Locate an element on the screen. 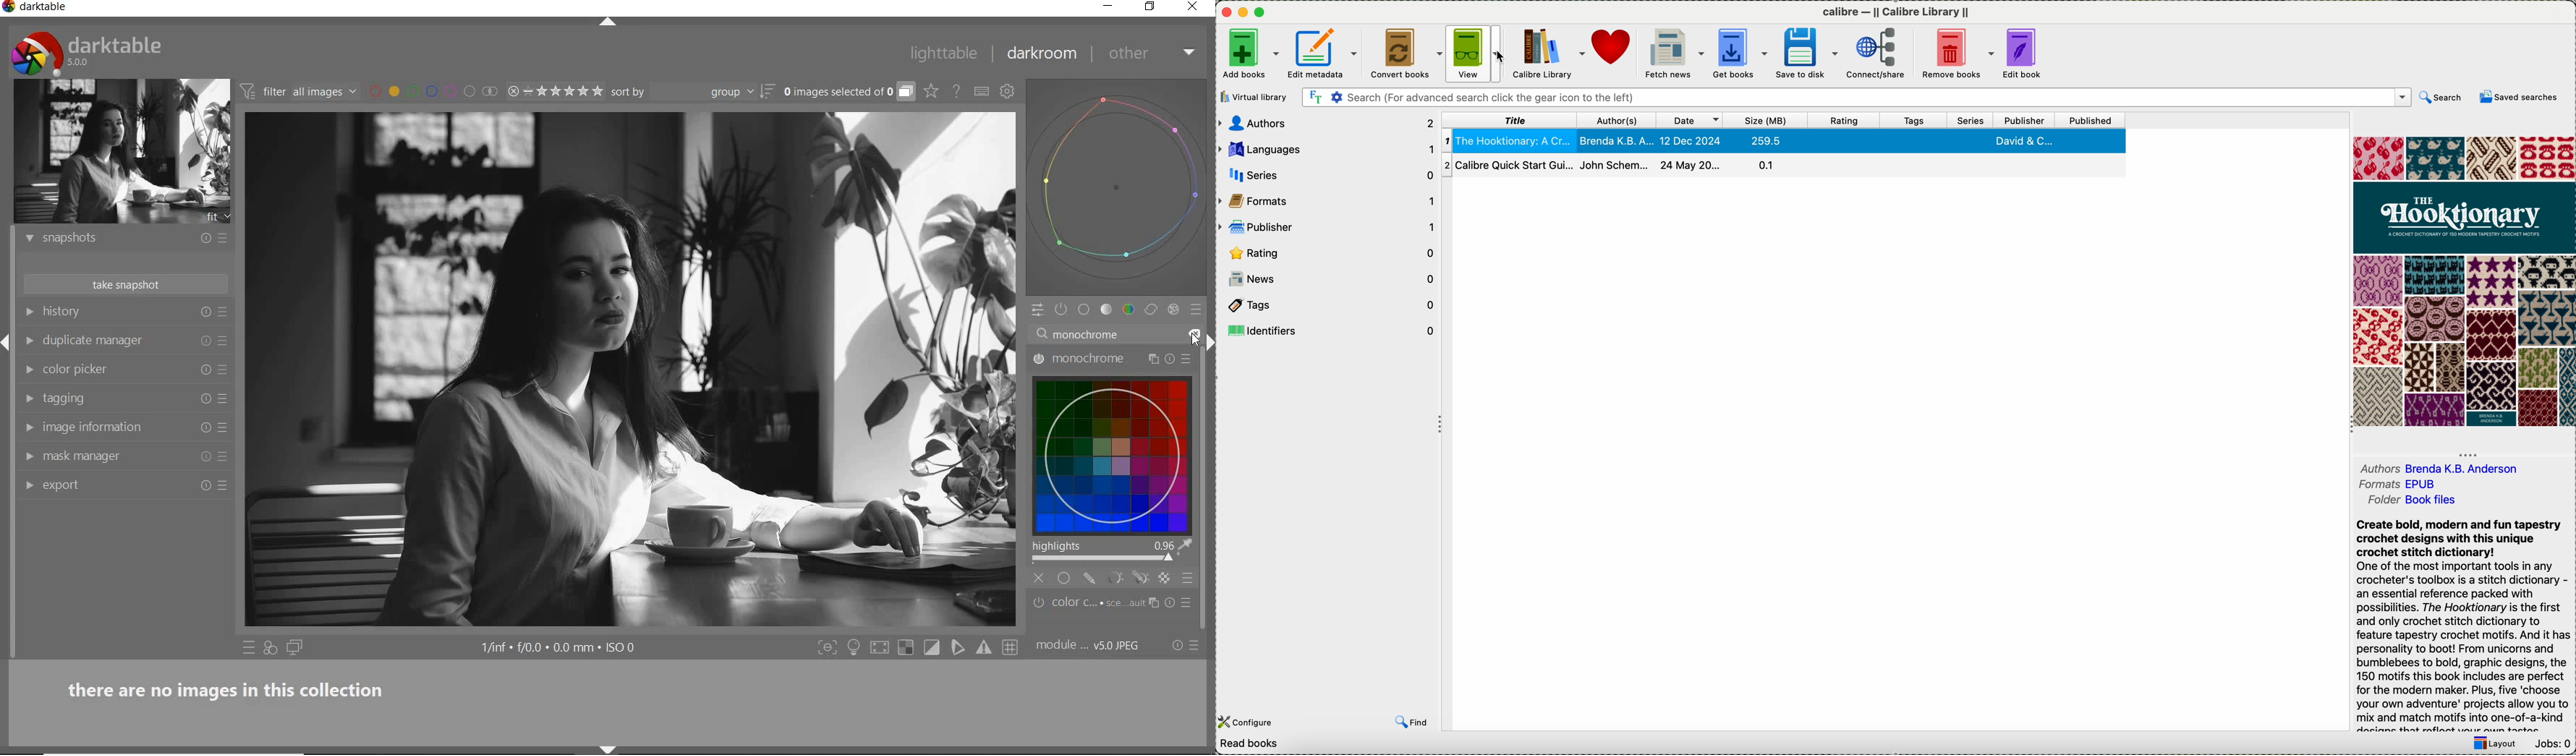 The height and width of the screenshot is (756, 2576). author(s) is located at coordinates (1618, 120).